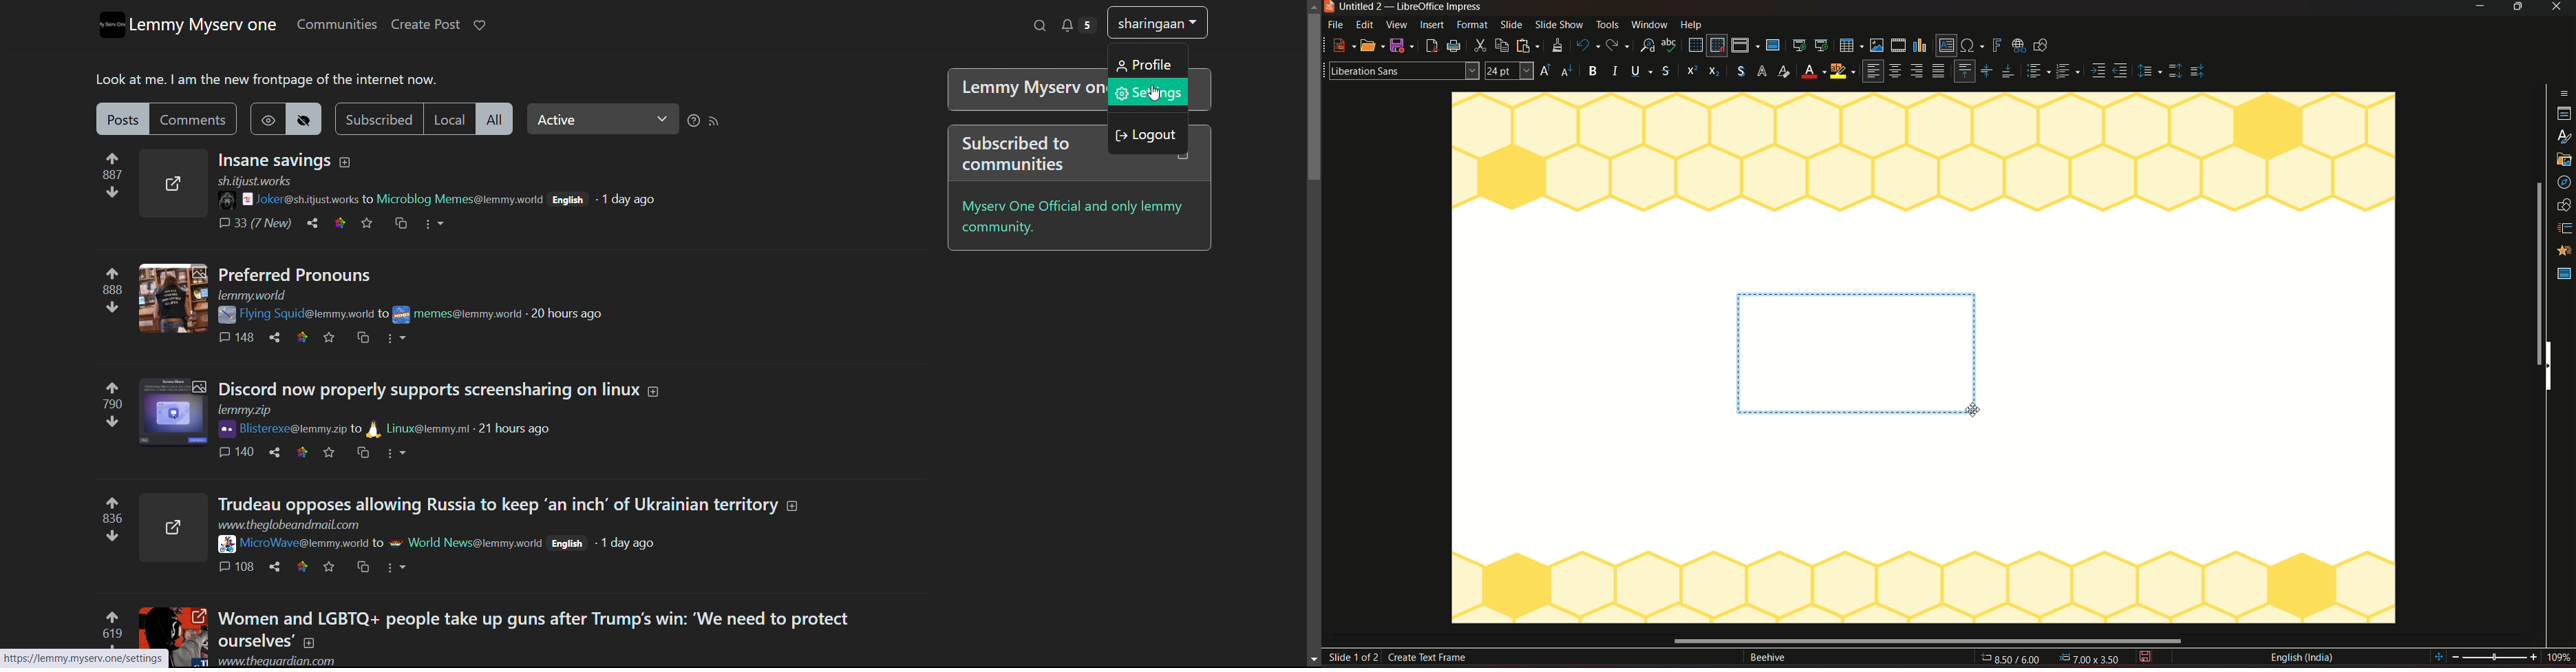  What do you see at coordinates (114, 177) in the screenshot?
I see `upvote and downvotes` at bounding box center [114, 177].